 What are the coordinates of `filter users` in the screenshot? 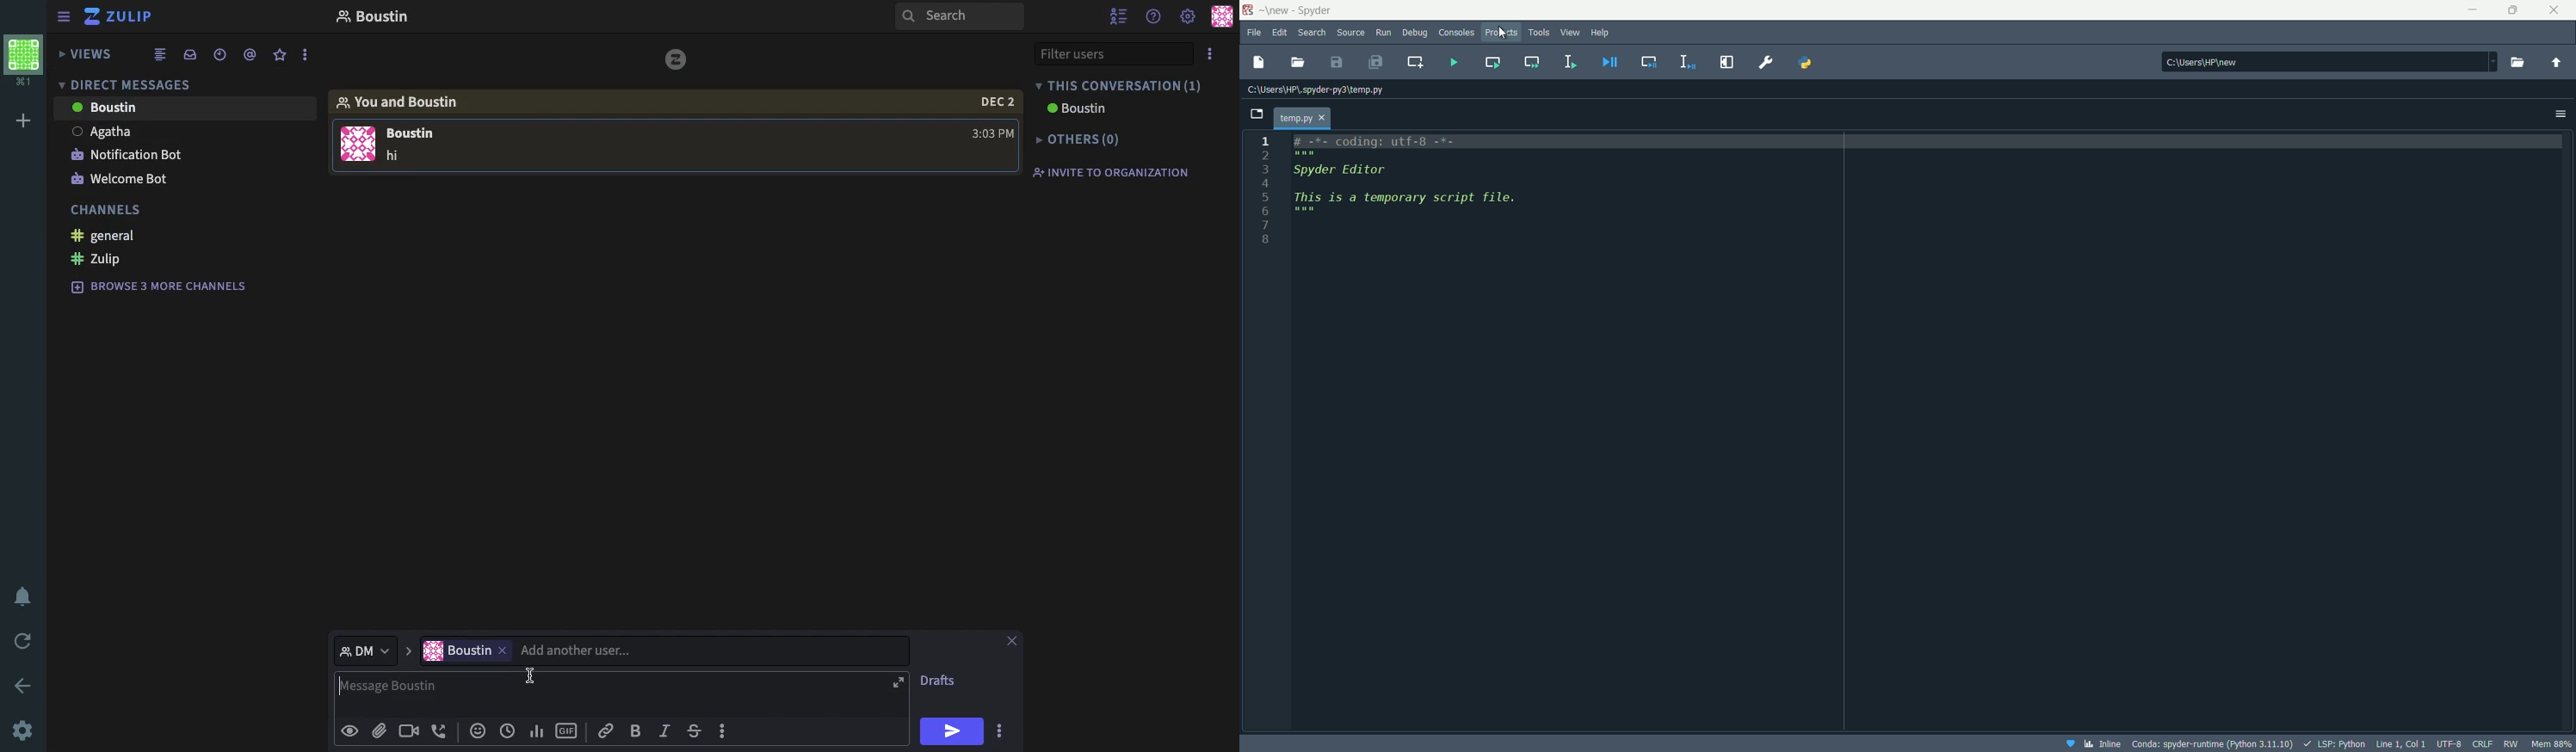 It's located at (1115, 54).